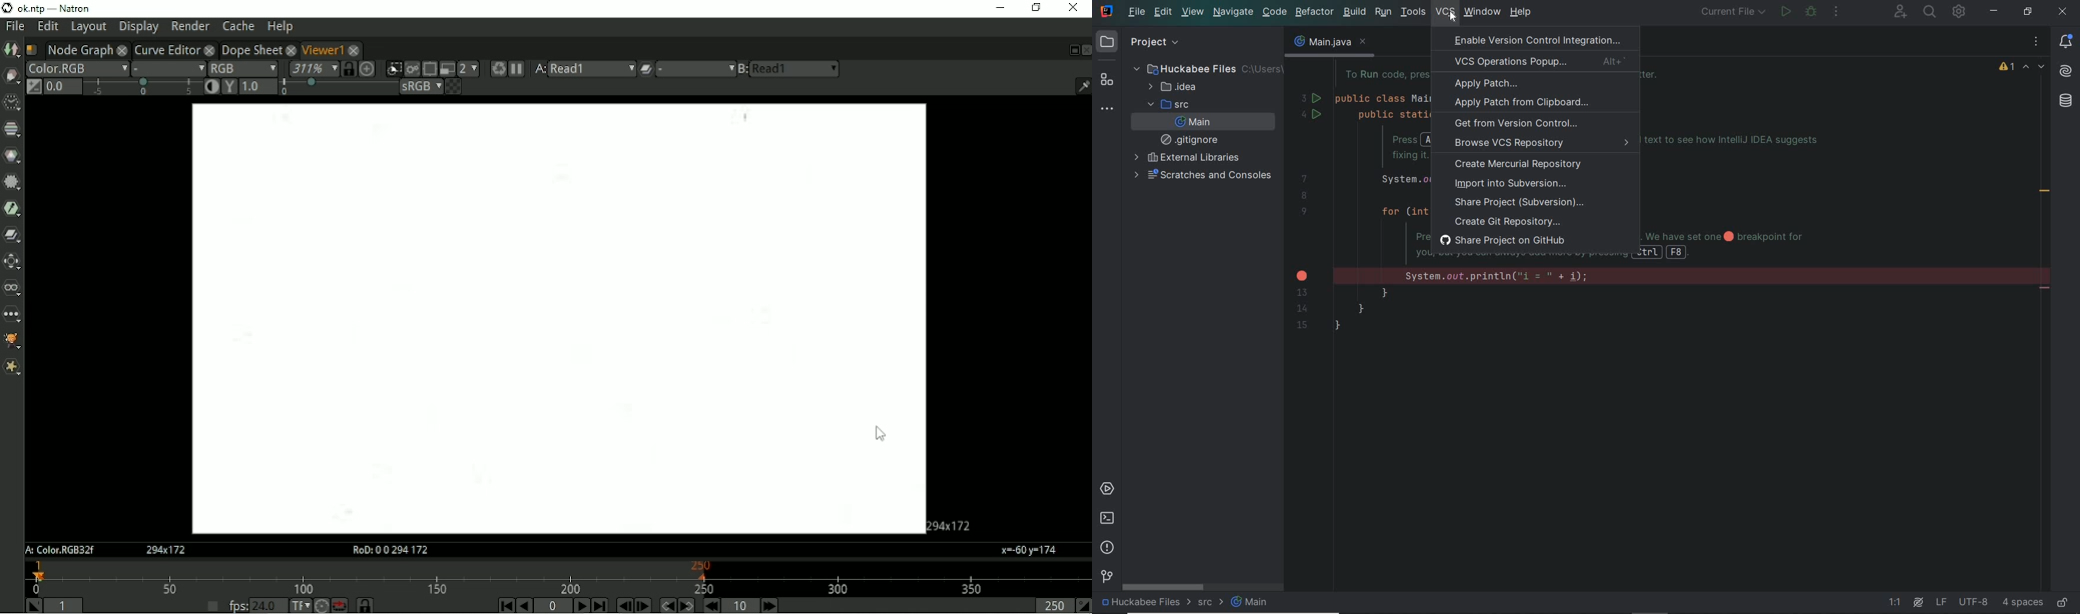  What do you see at coordinates (2064, 12) in the screenshot?
I see `CLOSE` at bounding box center [2064, 12].